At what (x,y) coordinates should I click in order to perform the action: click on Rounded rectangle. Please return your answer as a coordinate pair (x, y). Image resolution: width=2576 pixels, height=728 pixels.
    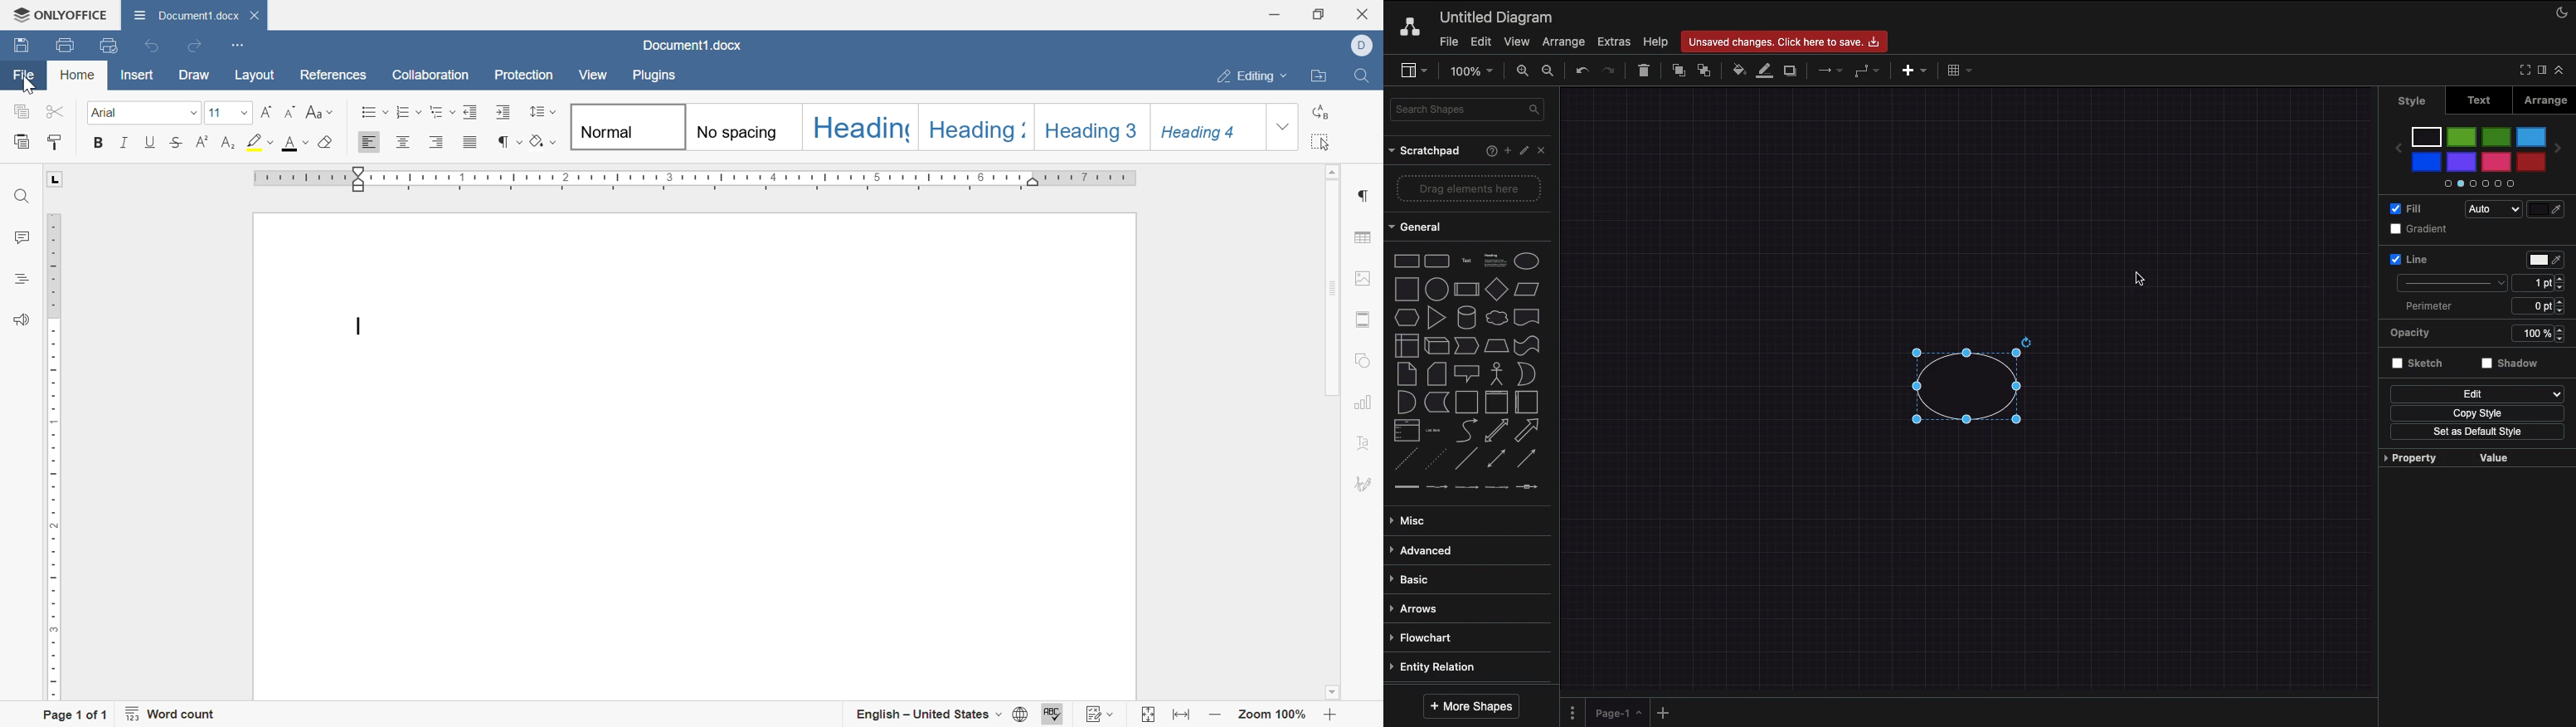
    Looking at the image, I should click on (1437, 260).